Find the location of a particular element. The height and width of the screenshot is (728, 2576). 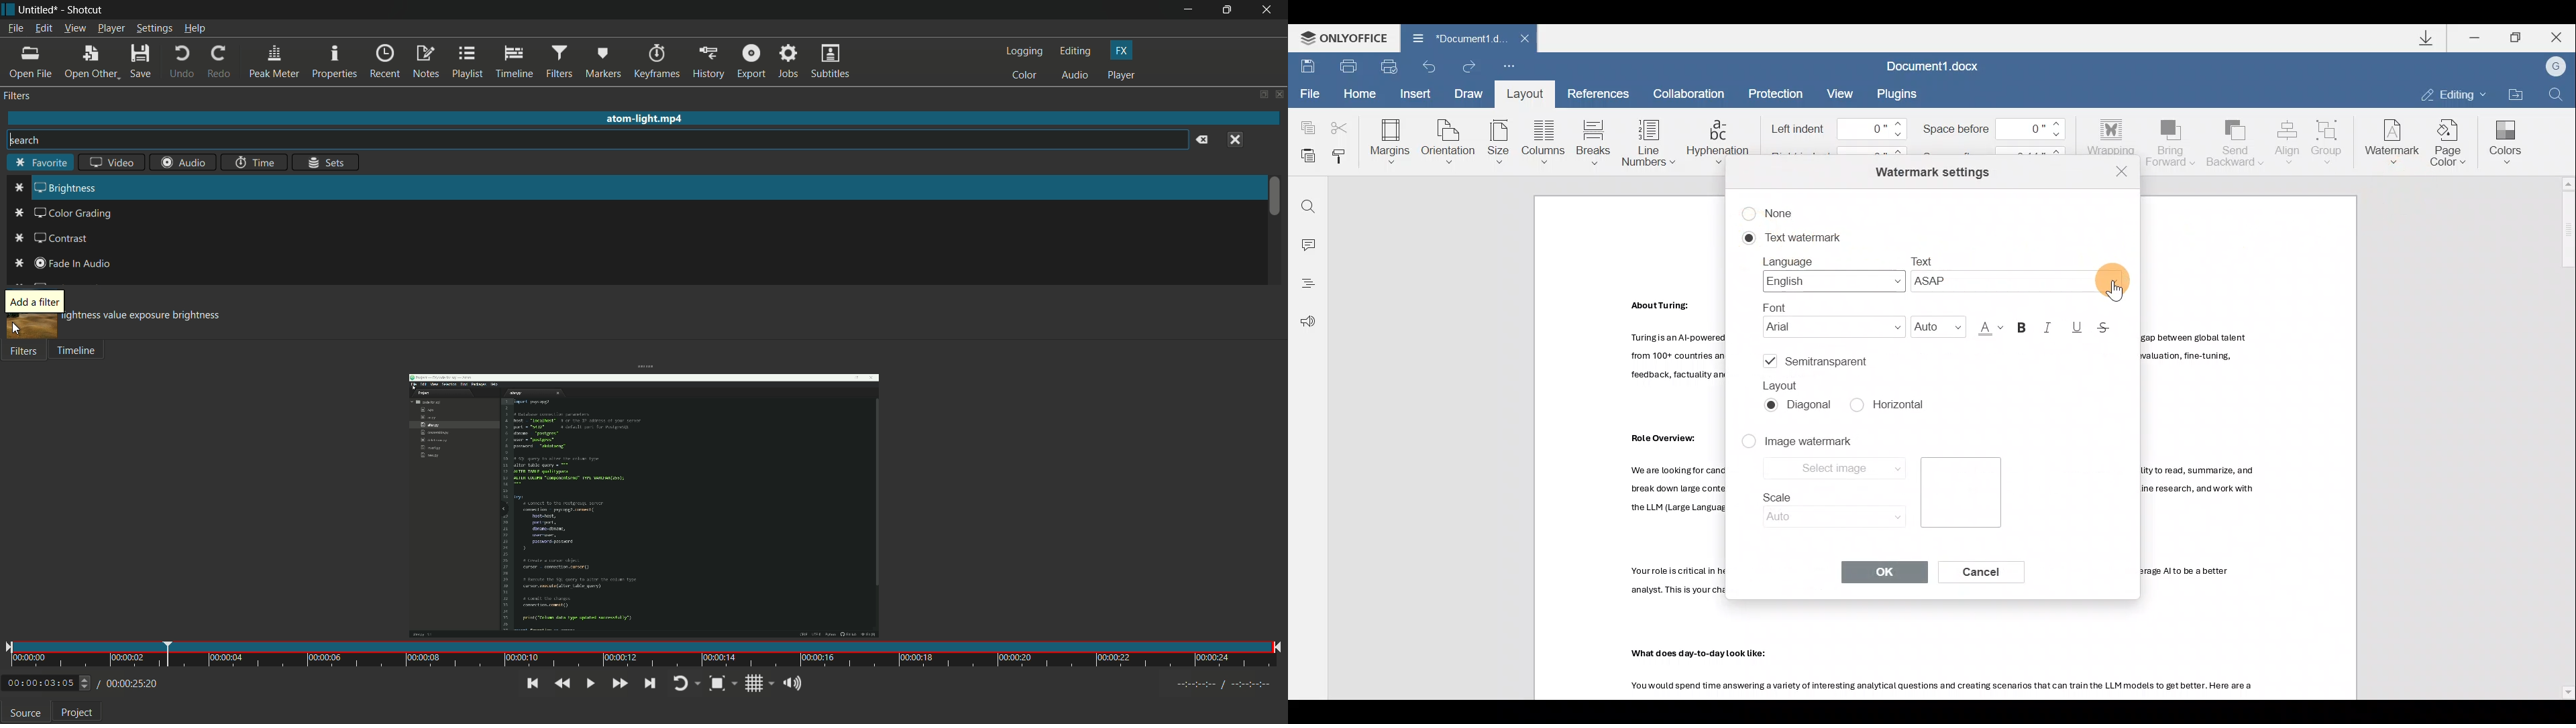

timeline is located at coordinates (76, 352).